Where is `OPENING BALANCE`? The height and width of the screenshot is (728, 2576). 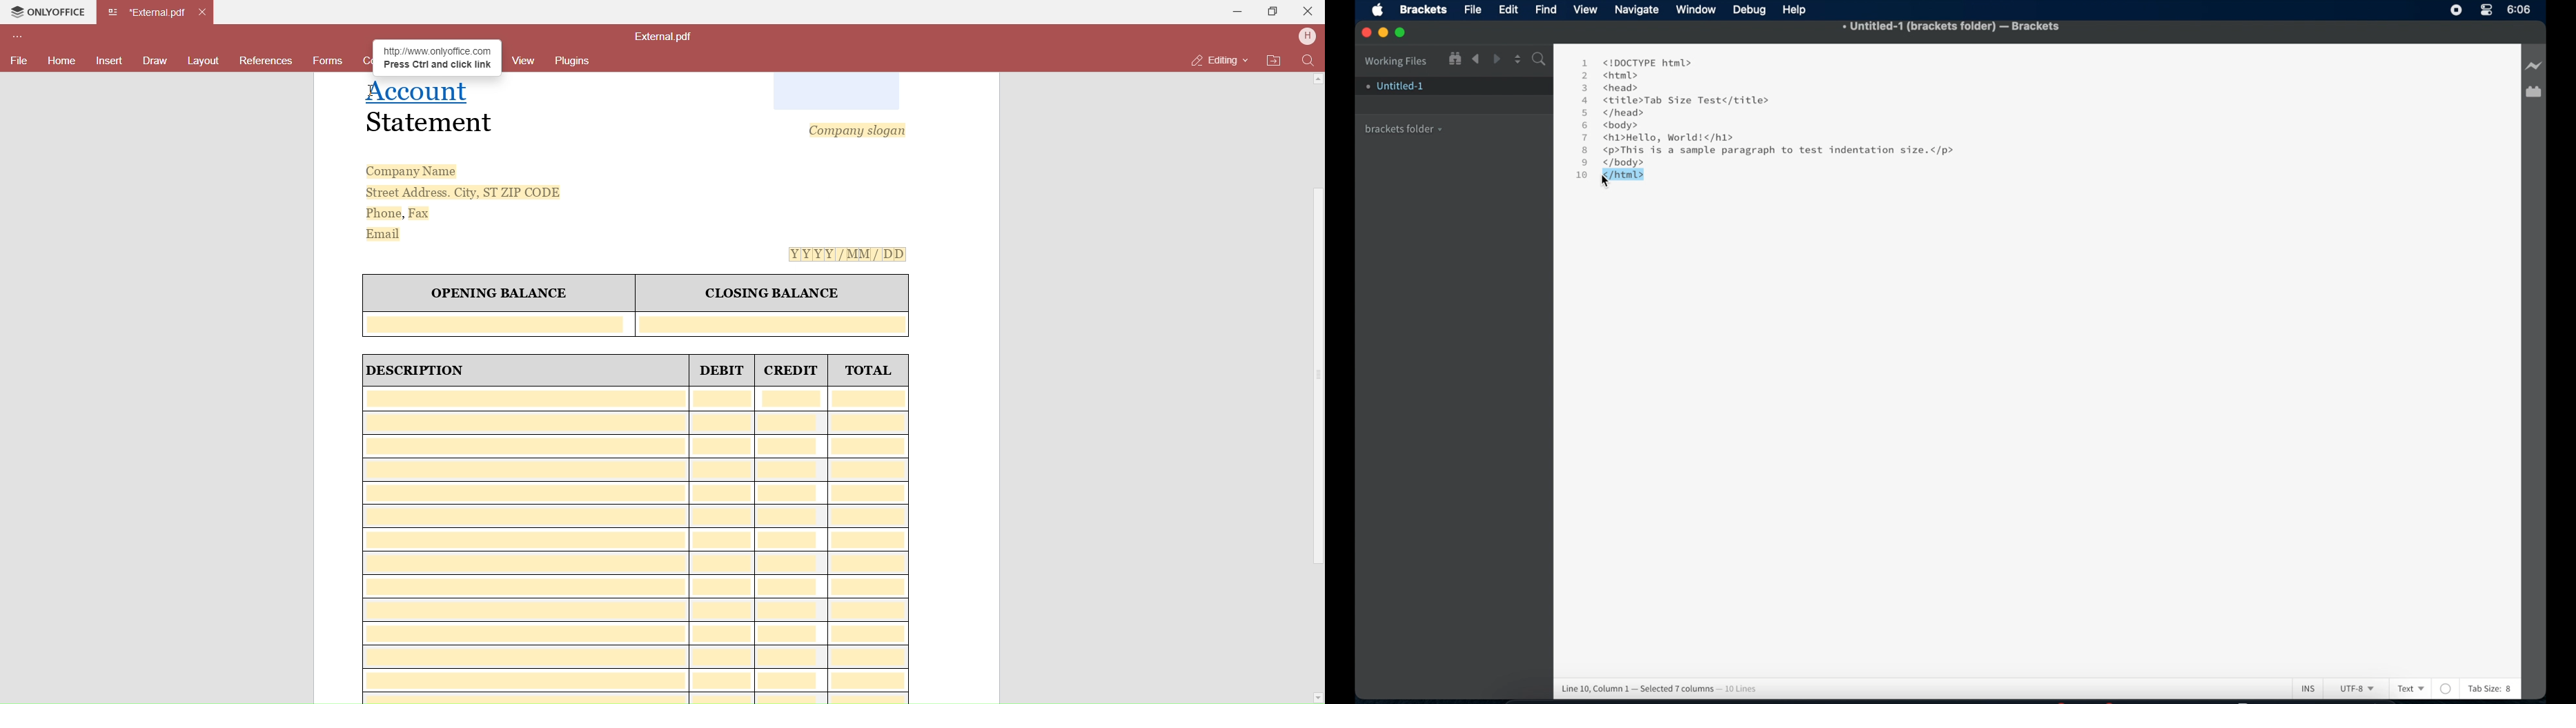
OPENING BALANCE is located at coordinates (499, 294).